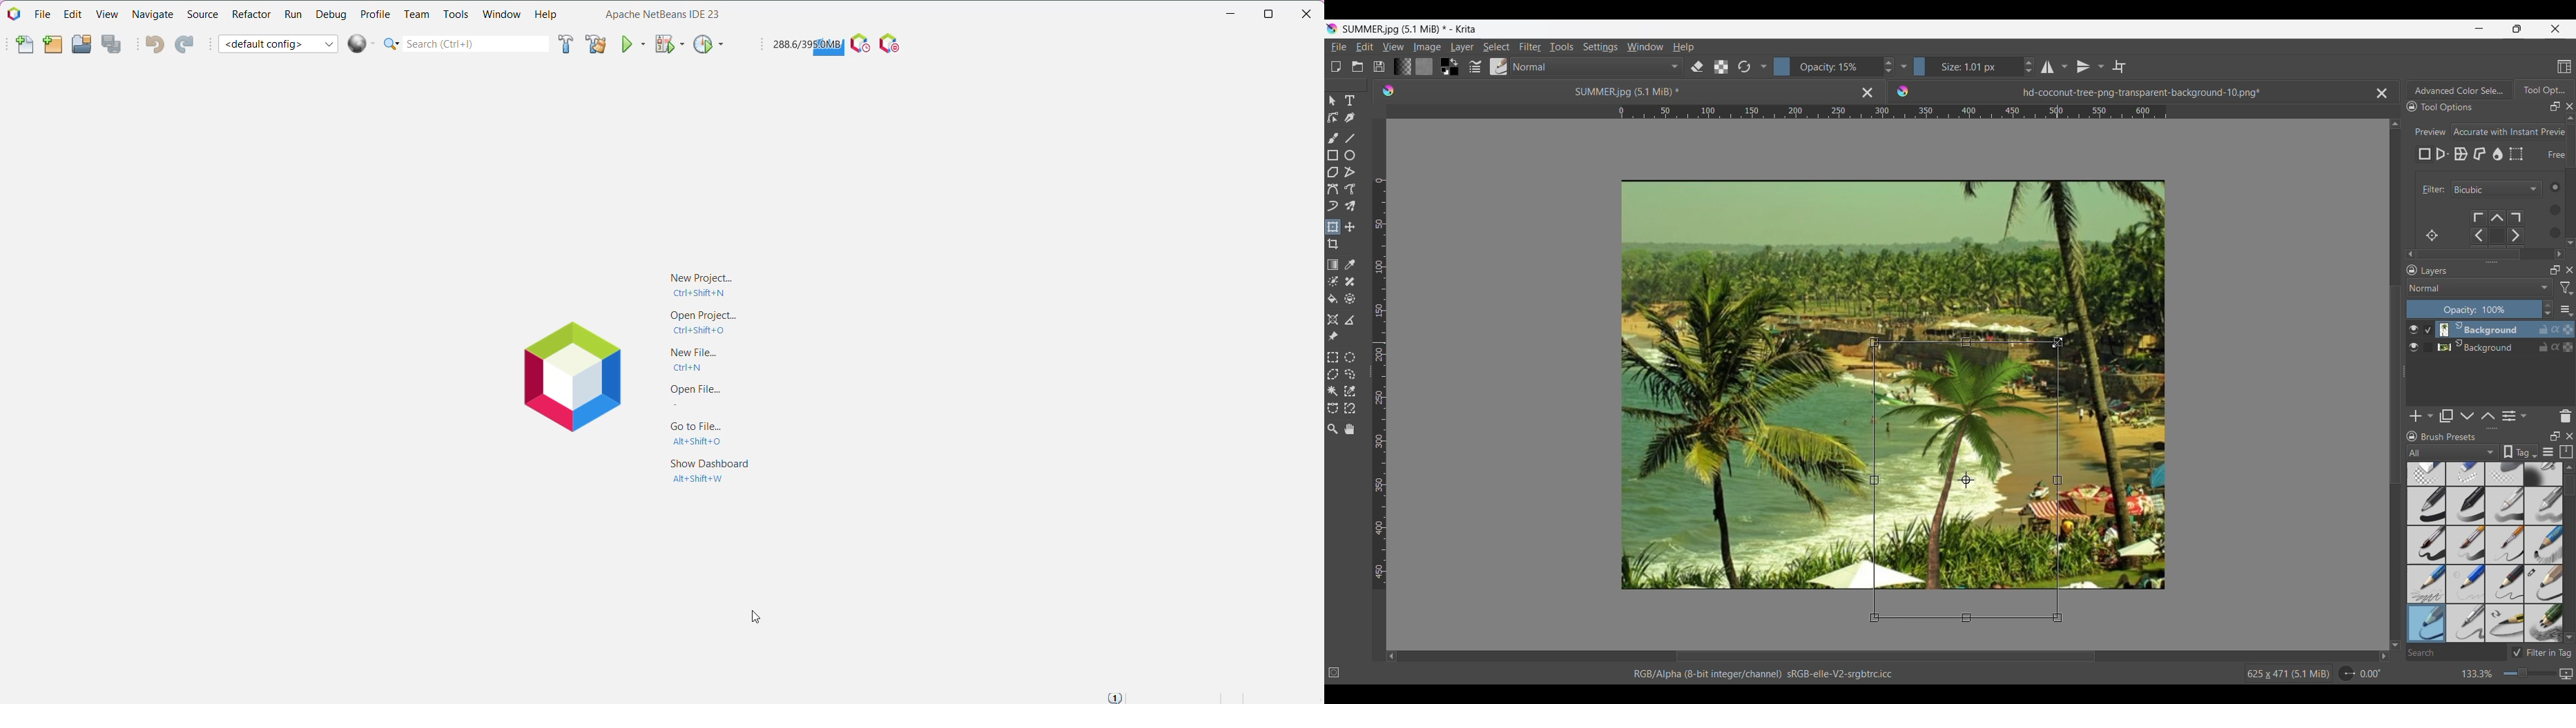 The height and width of the screenshot is (728, 2576). What do you see at coordinates (1333, 244) in the screenshot?
I see `Crop tool` at bounding box center [1333, 244].